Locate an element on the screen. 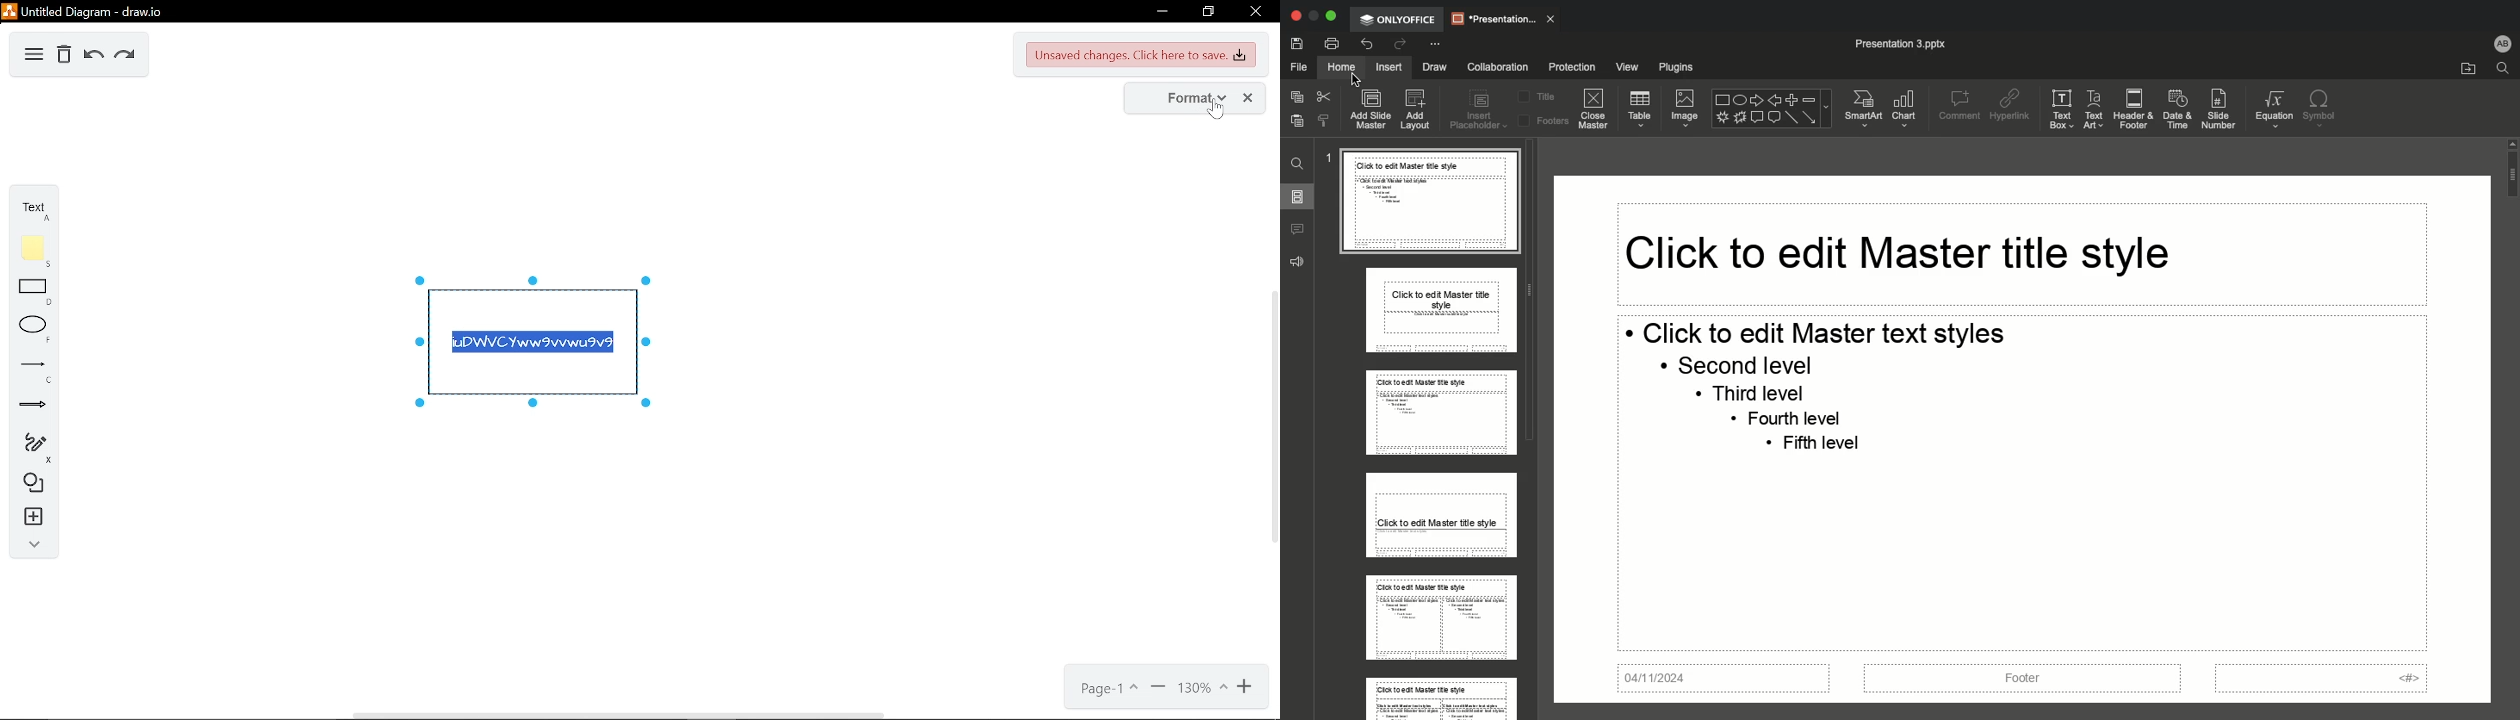 This screenshot has height=728, width=2520. Minus is located at coordinates (1811, 97).